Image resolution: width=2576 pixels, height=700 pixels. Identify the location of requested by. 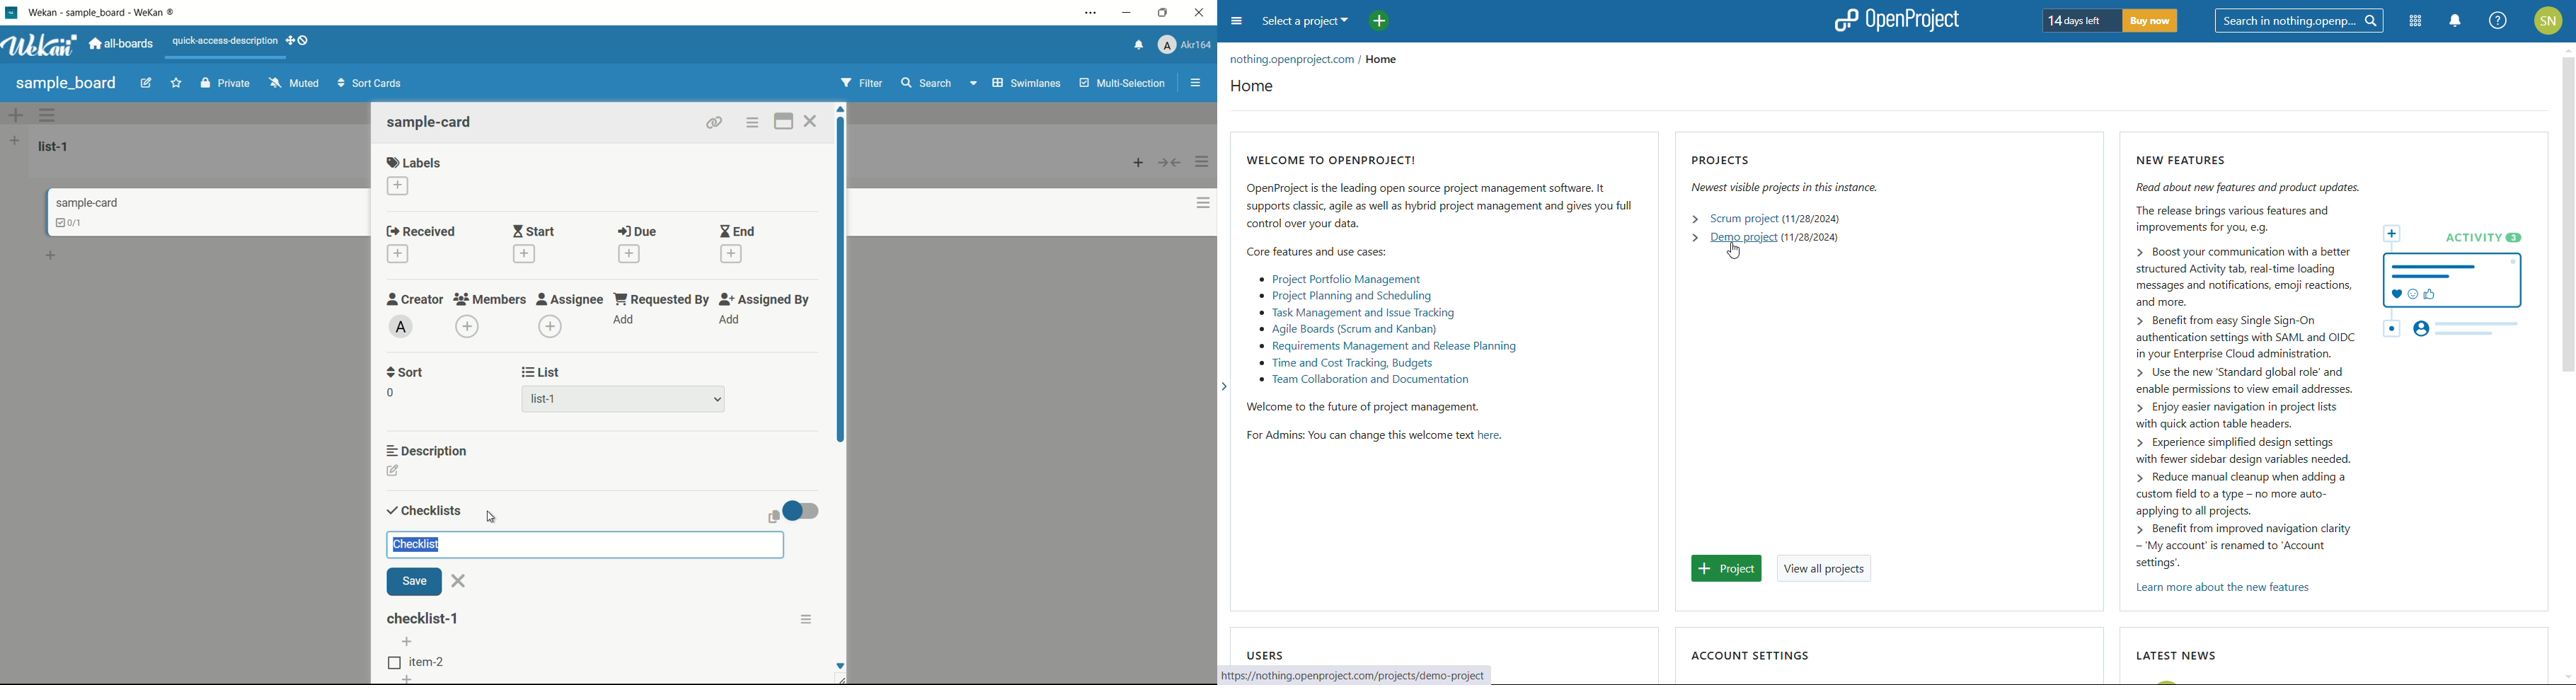
(663, 299).